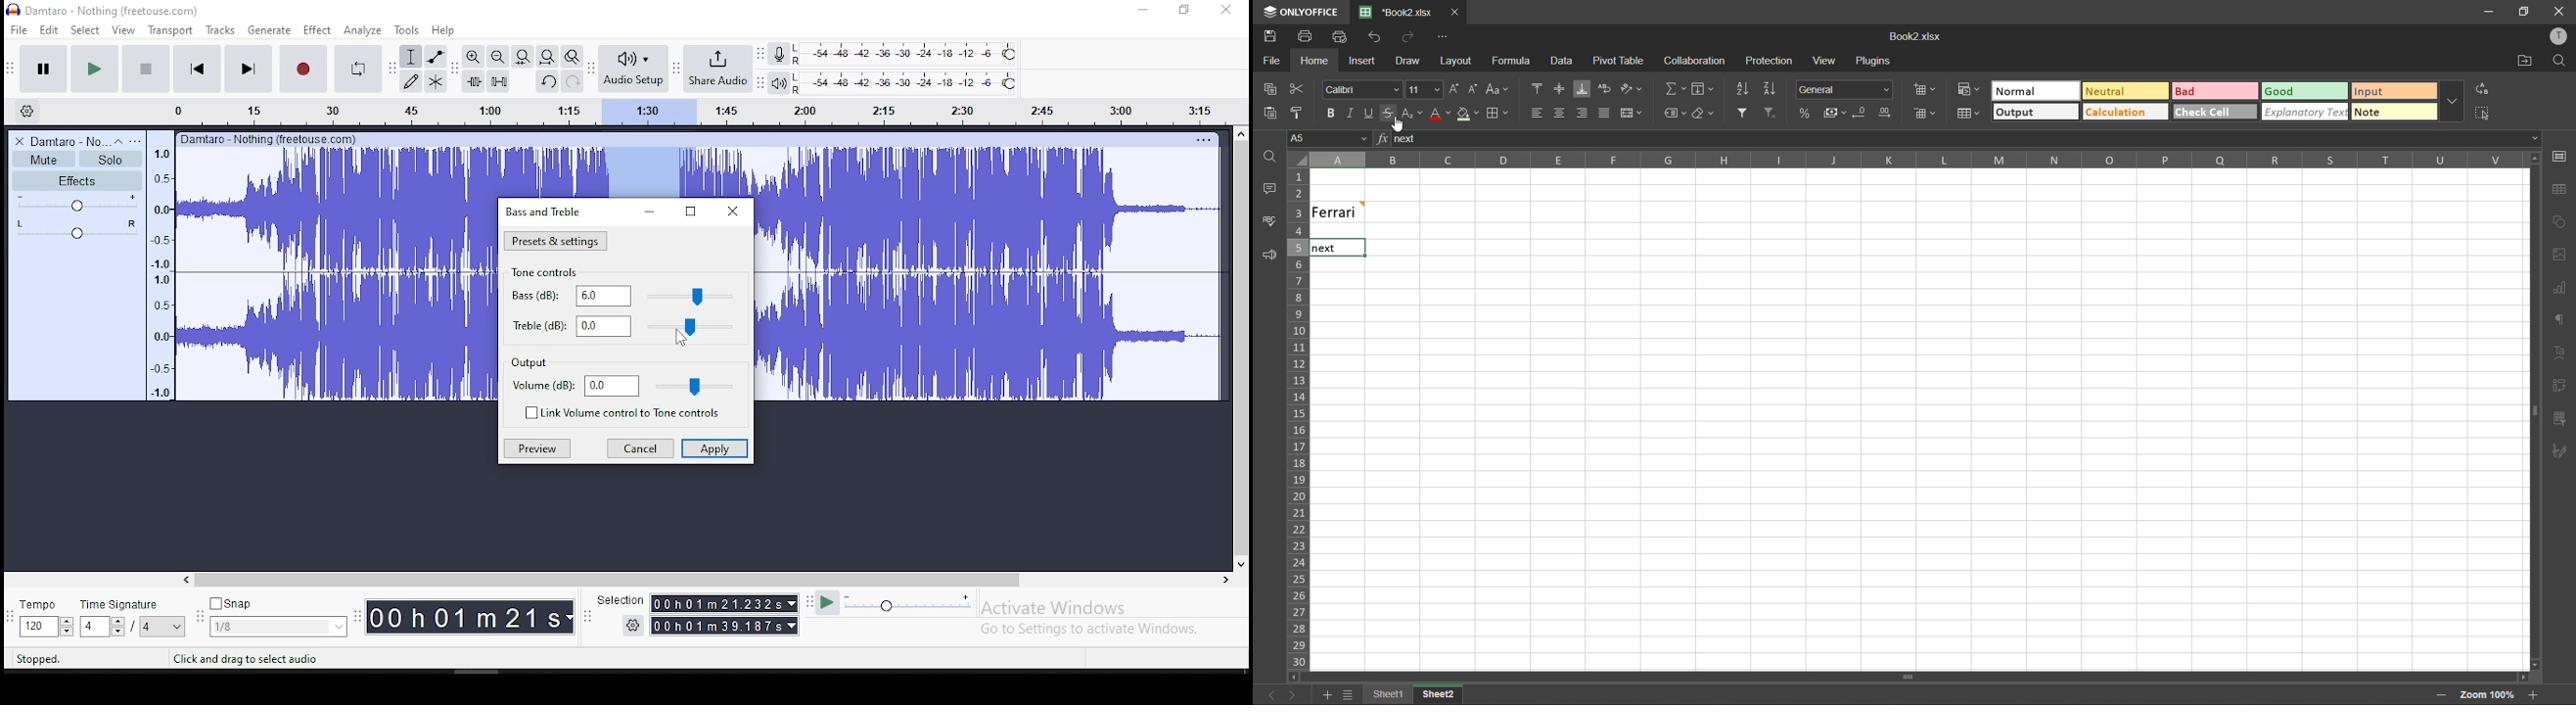 Image resolution: width=2576 pixels, height=728 pixels. Describe the element at coordinates (1845, 88) in the screenshot. I see `number format` at that location.